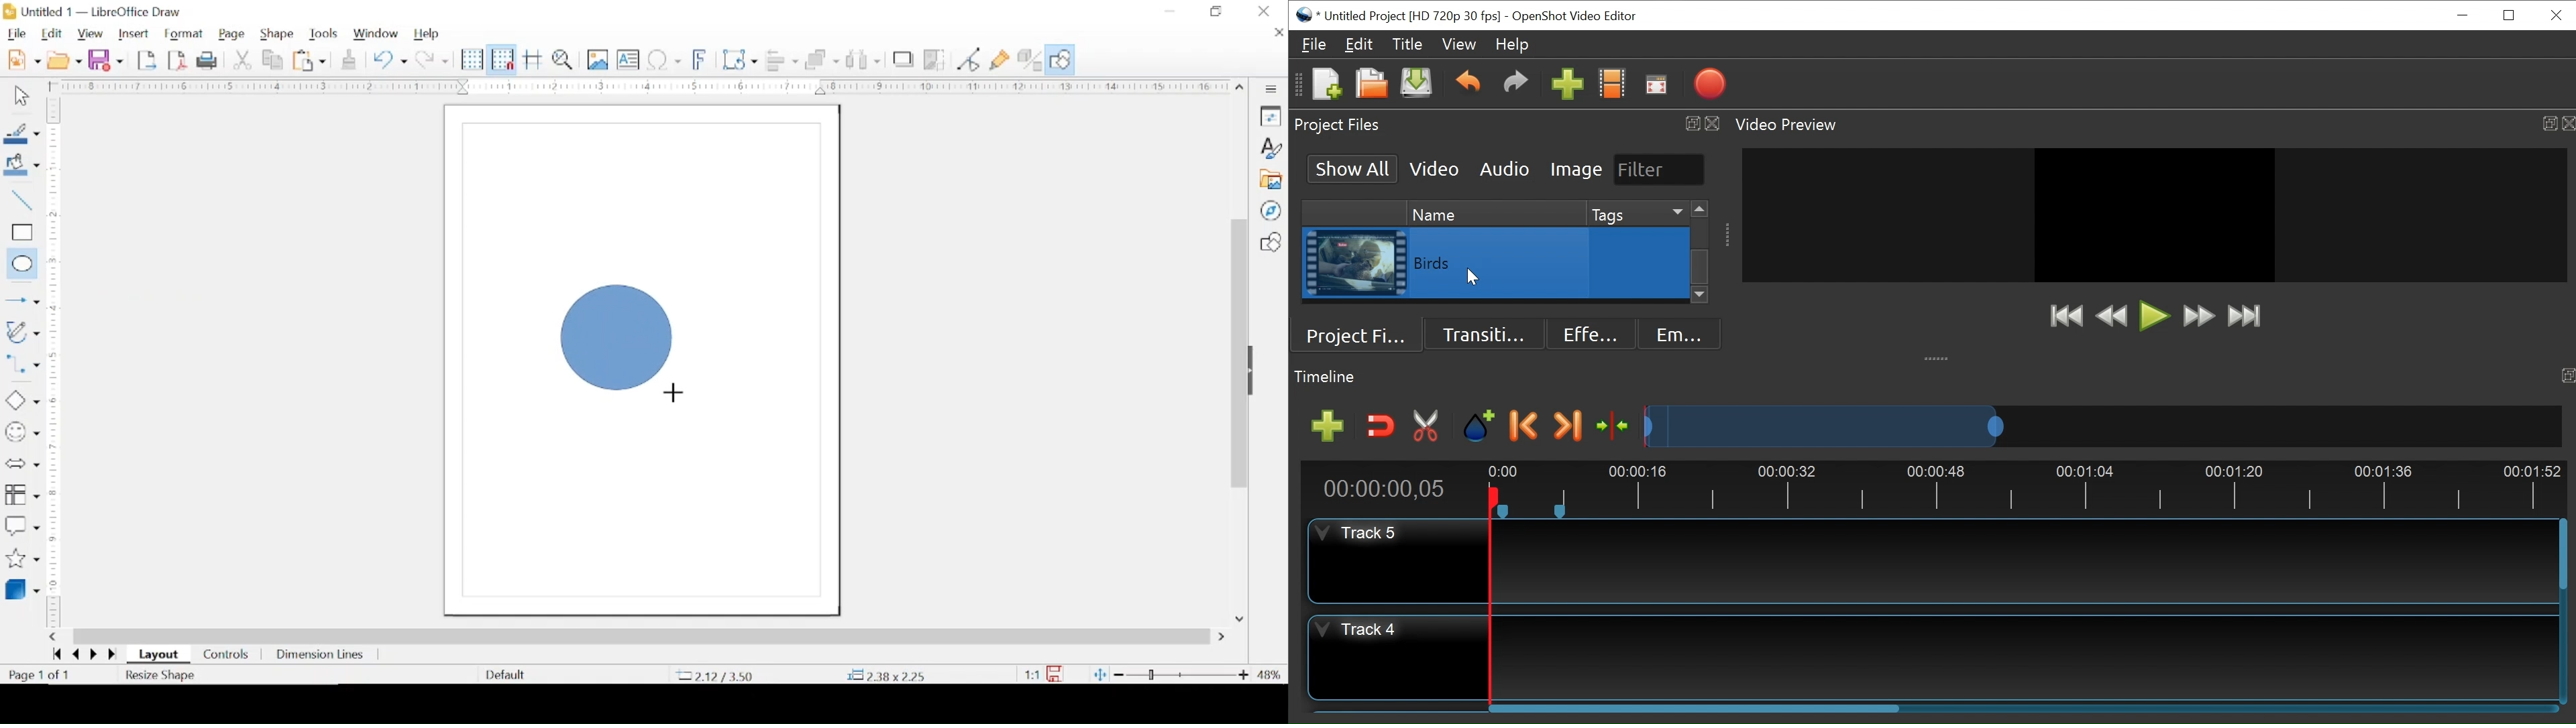 The height and width of the screenshot is (728, 2576). What do you see at coordinates (96, 11) in the screenshot?
I see `untitled 1 - libreoffice draw` at bounding box center [96, 11].